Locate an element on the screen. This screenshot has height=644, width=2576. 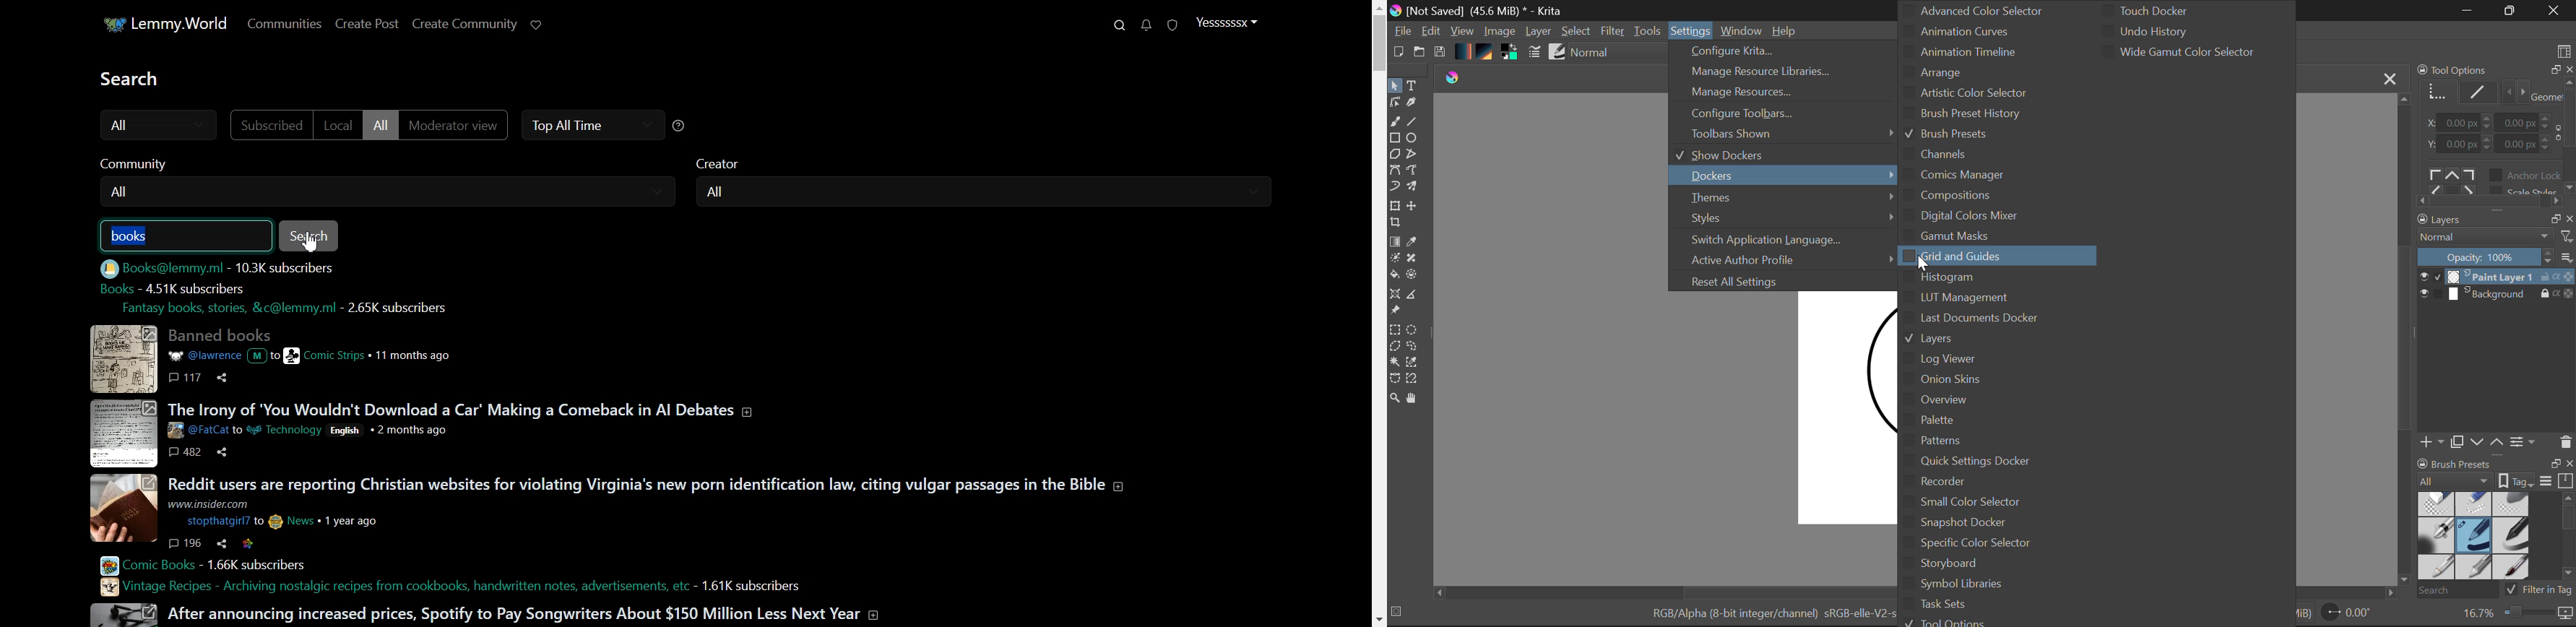
Edit is located at coordinates (1432, 32).